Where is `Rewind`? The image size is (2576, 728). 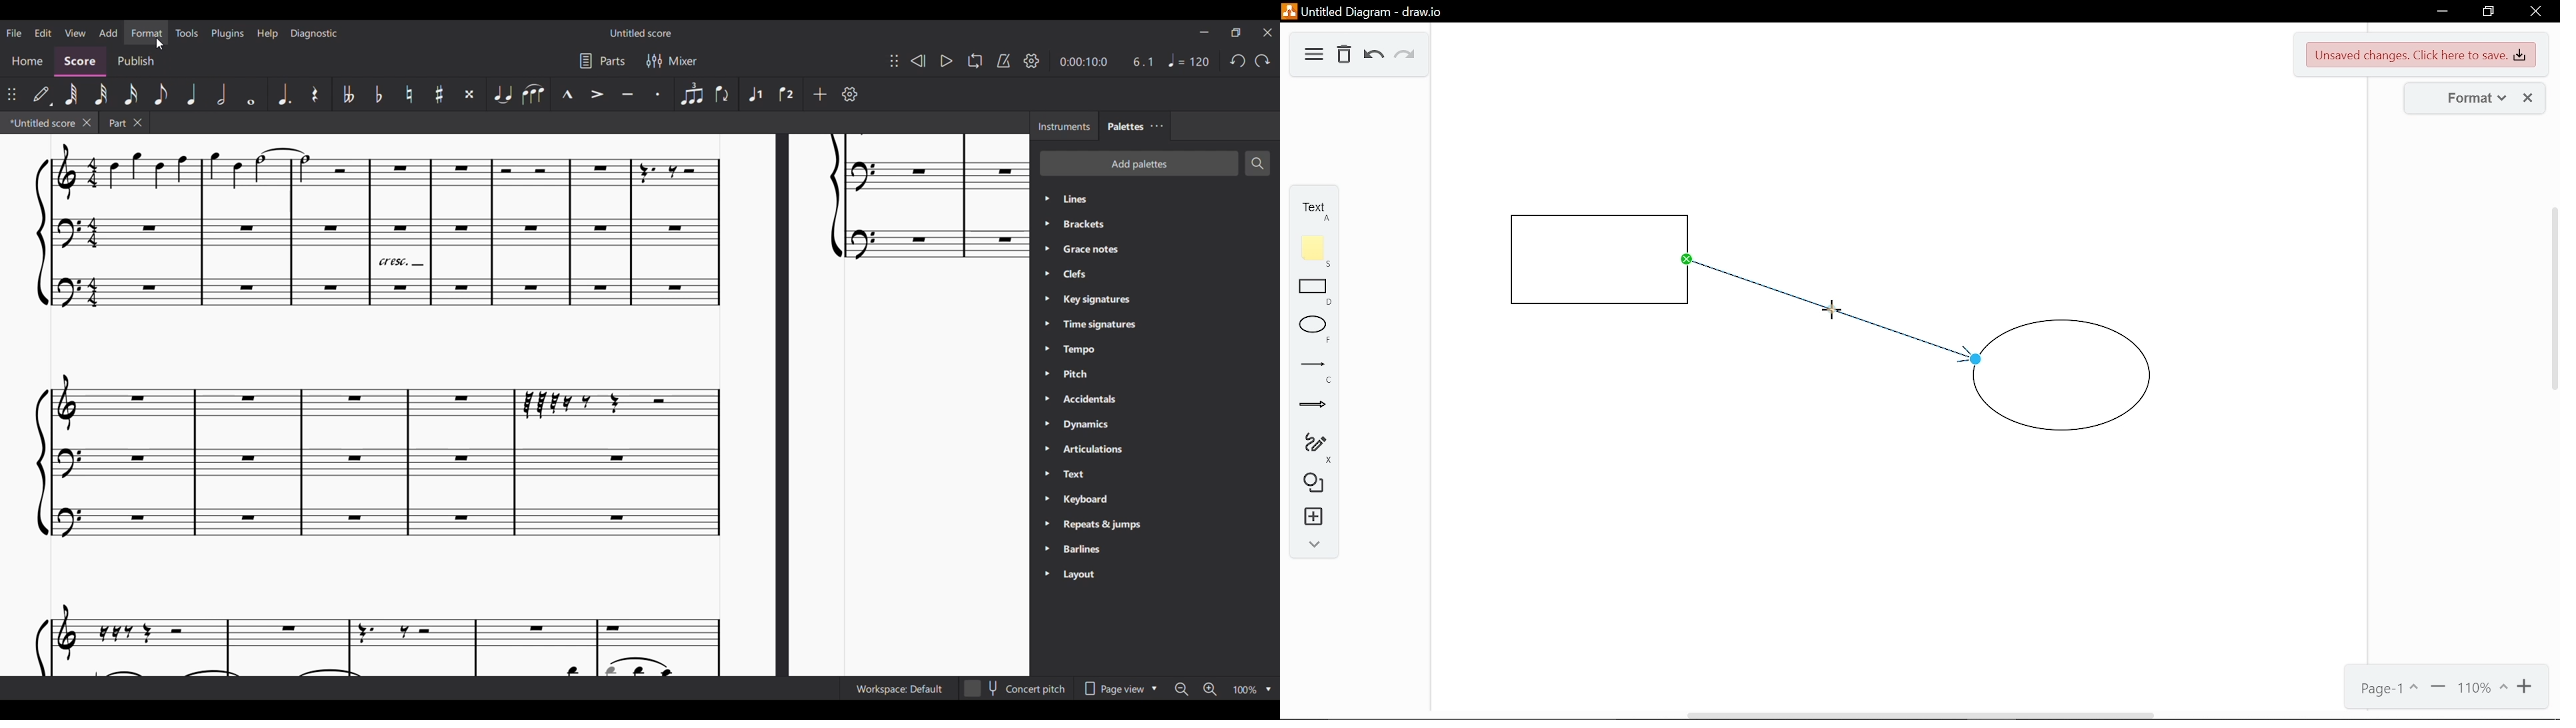
Rewind is located at coordinates (917, 61).